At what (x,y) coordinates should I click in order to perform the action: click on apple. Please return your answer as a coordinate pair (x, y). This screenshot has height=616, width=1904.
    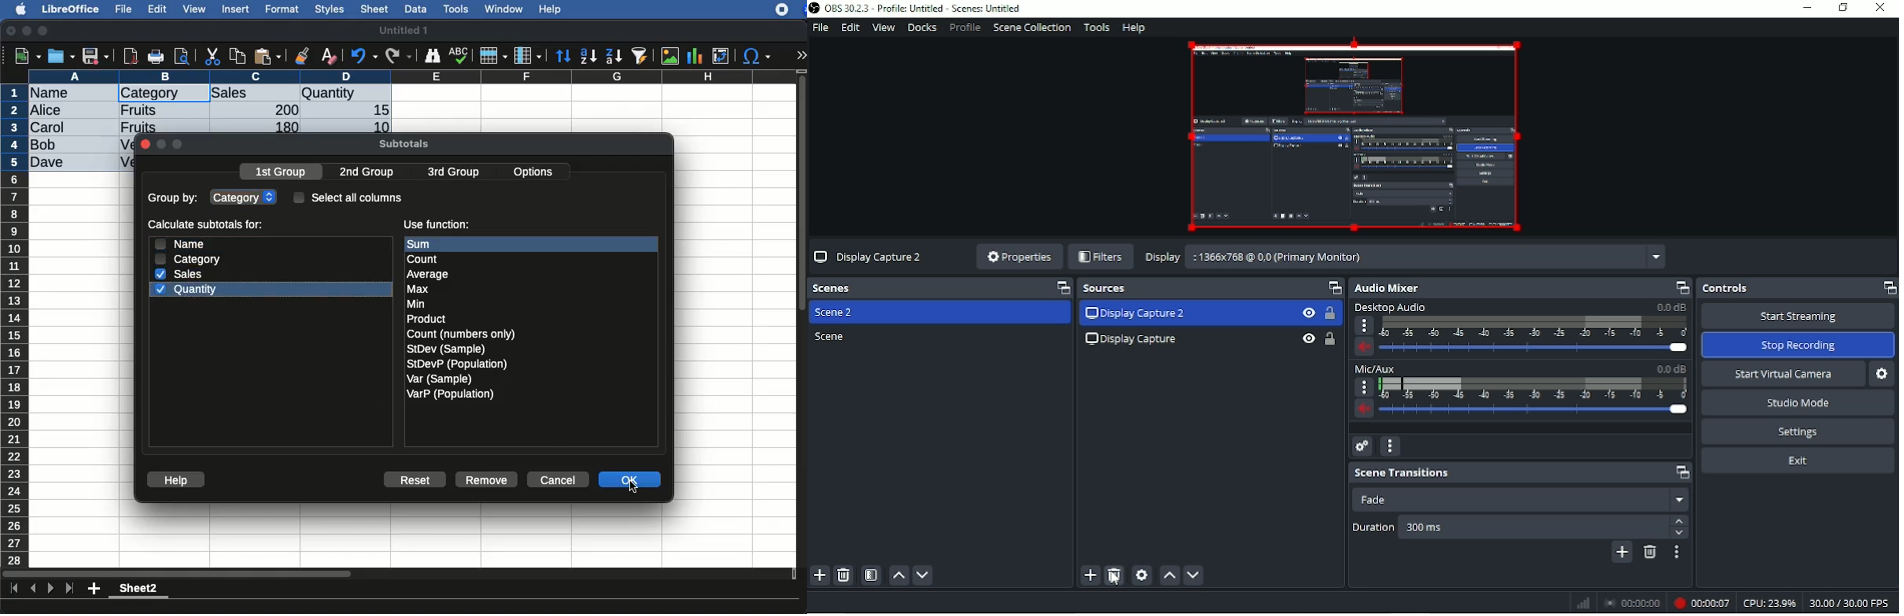
    Looking at the image, I should click on (17, 8).